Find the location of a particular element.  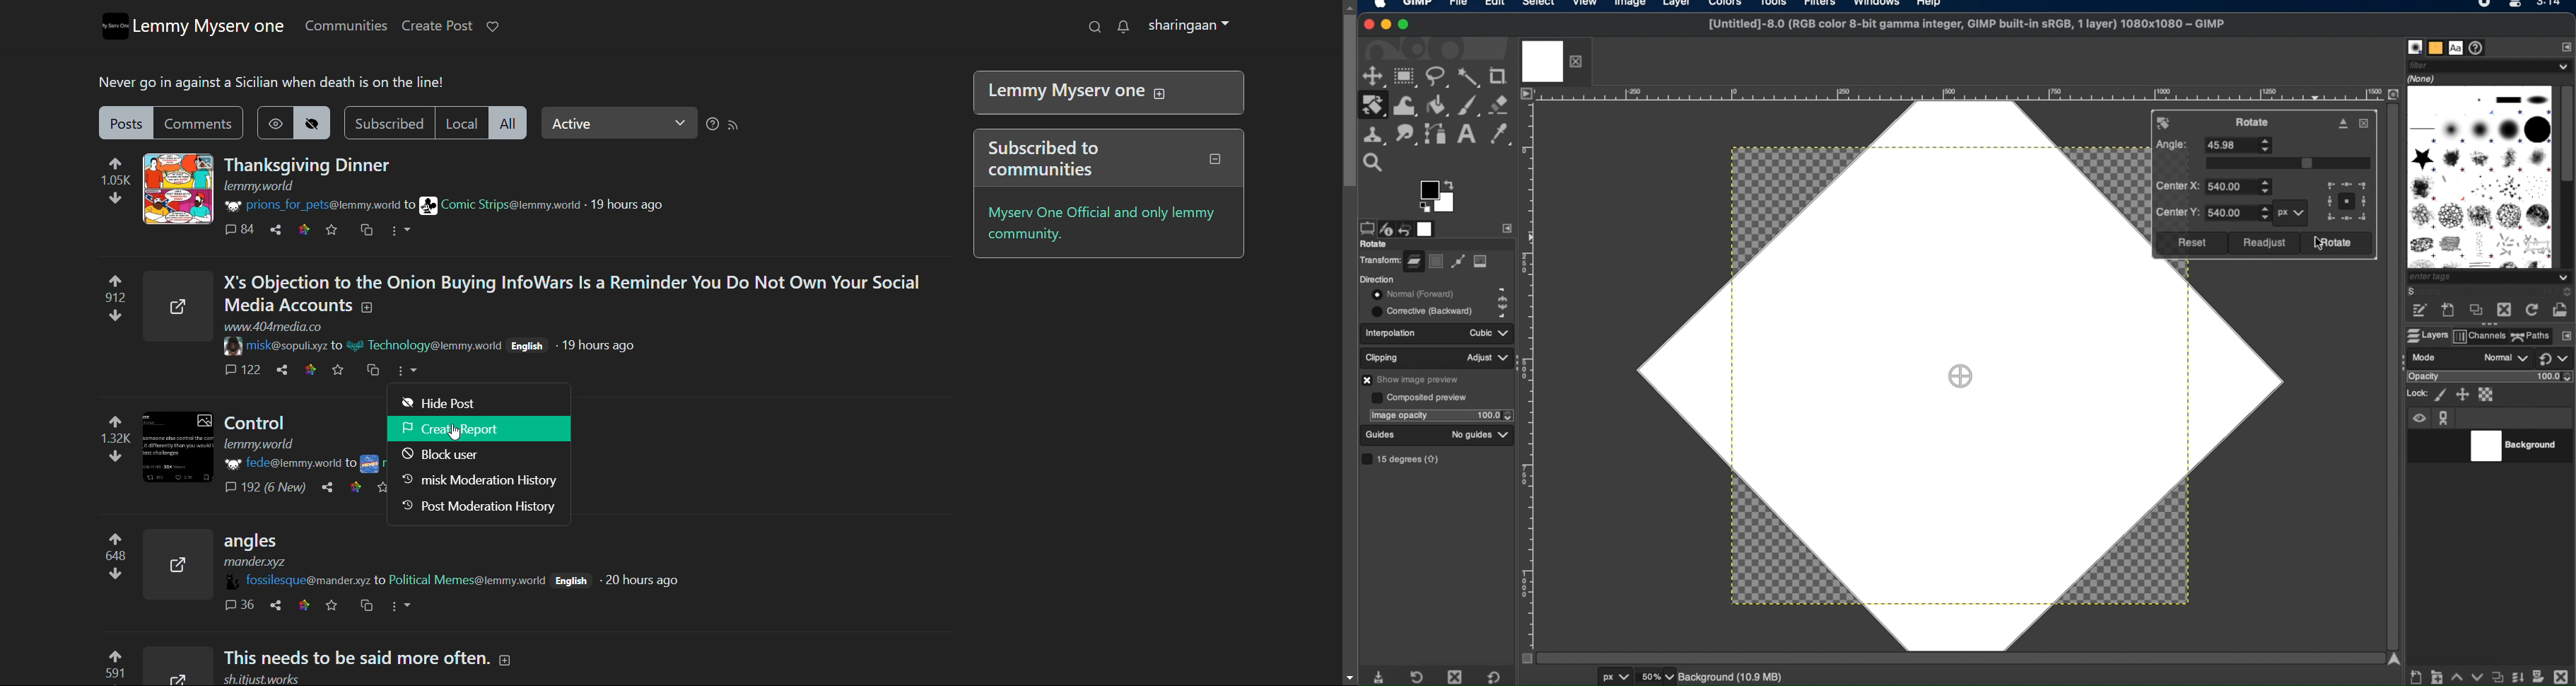

post on "Control" is located at coordinates (296, 428).